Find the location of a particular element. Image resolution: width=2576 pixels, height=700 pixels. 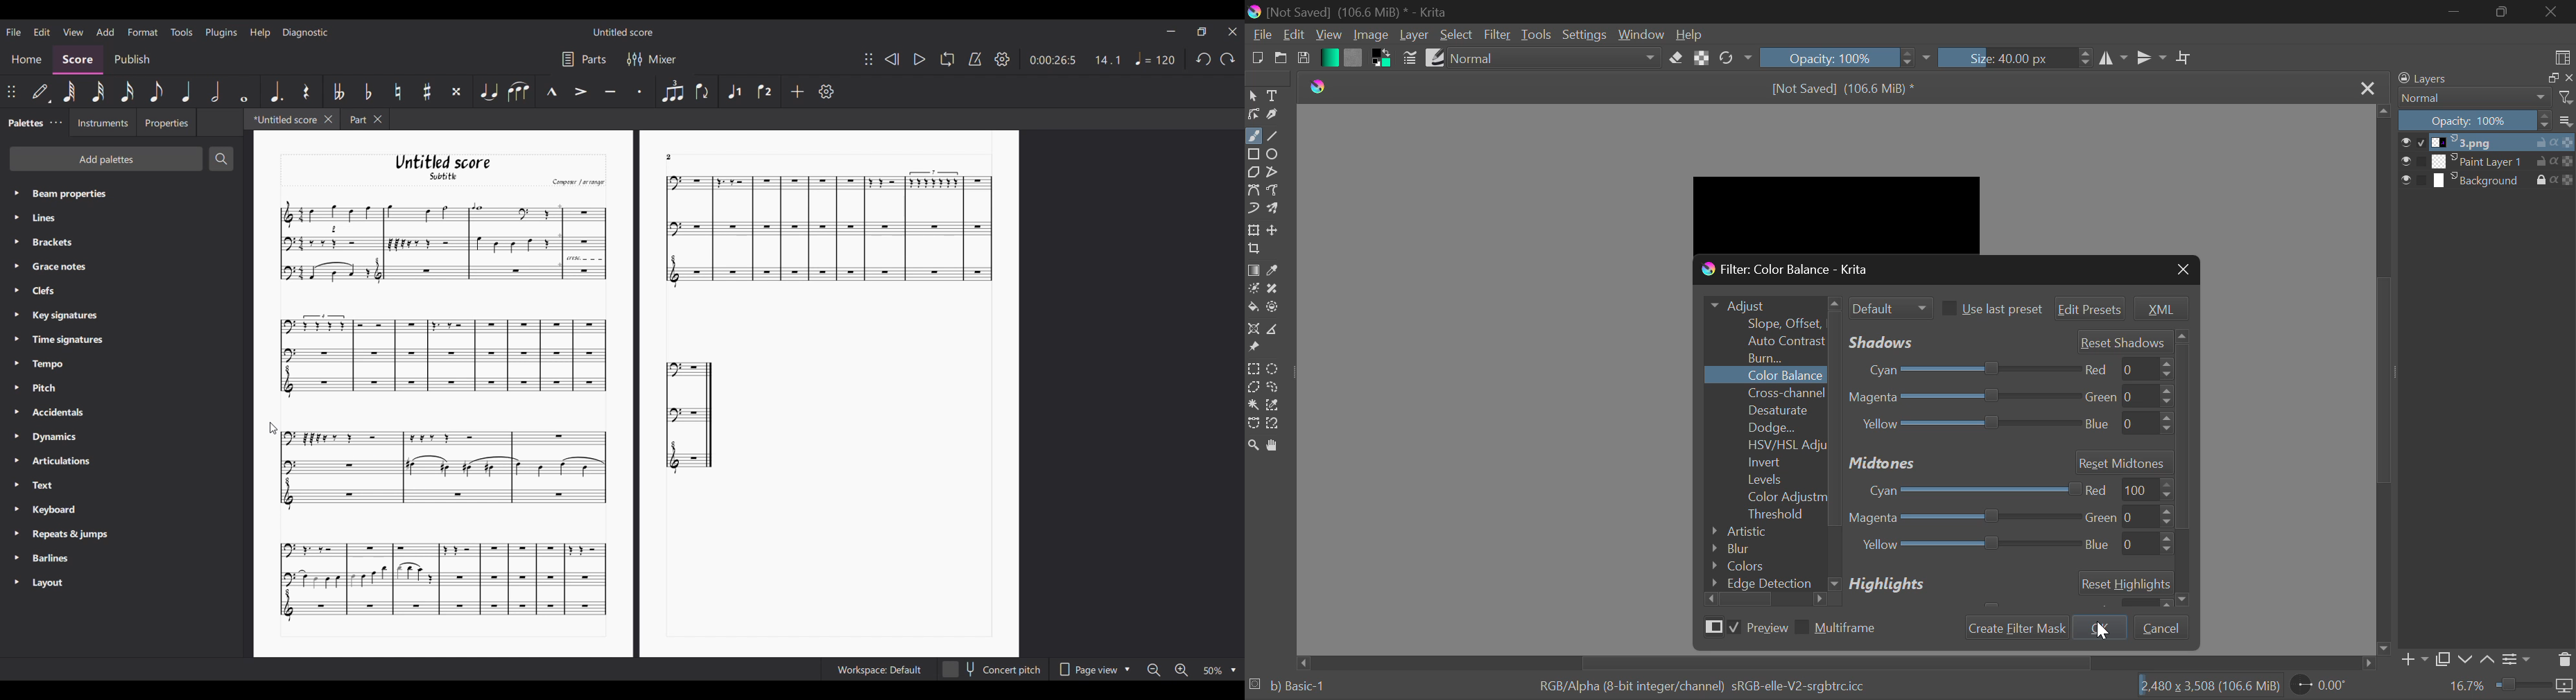

maximize is located at coordinates (2549, 78).